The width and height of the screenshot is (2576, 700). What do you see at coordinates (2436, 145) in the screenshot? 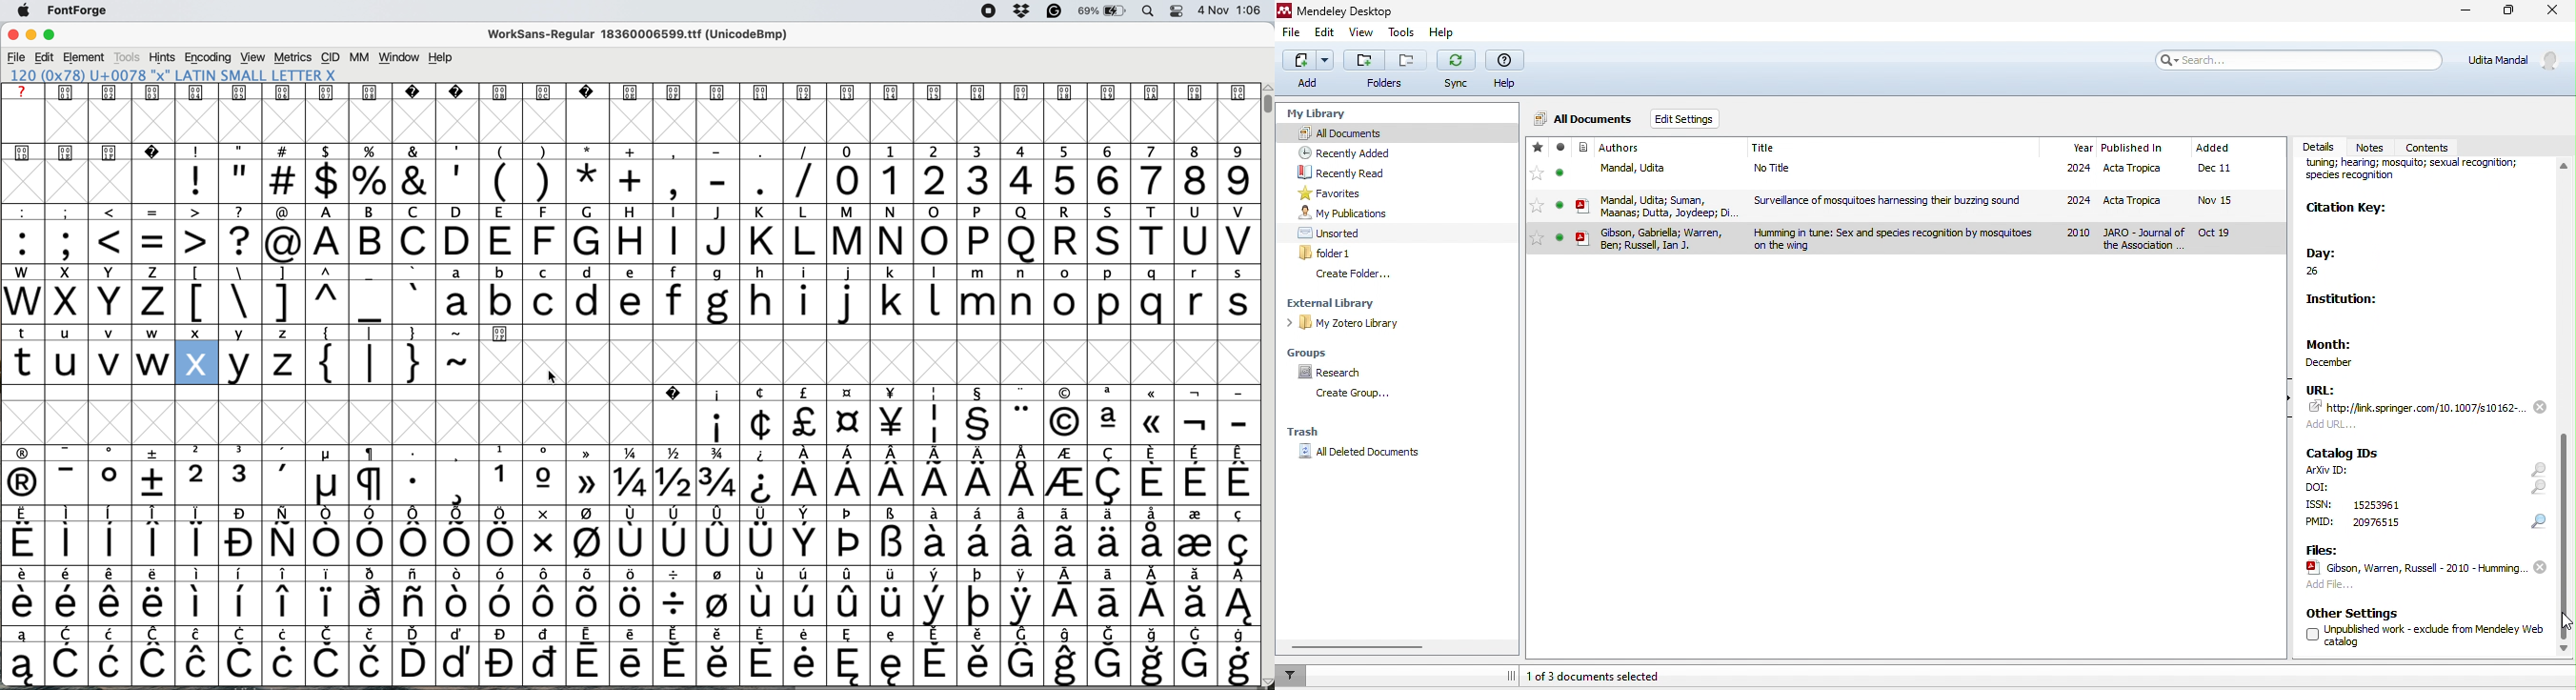
I see `contents` at bounding box center [2436, 145].